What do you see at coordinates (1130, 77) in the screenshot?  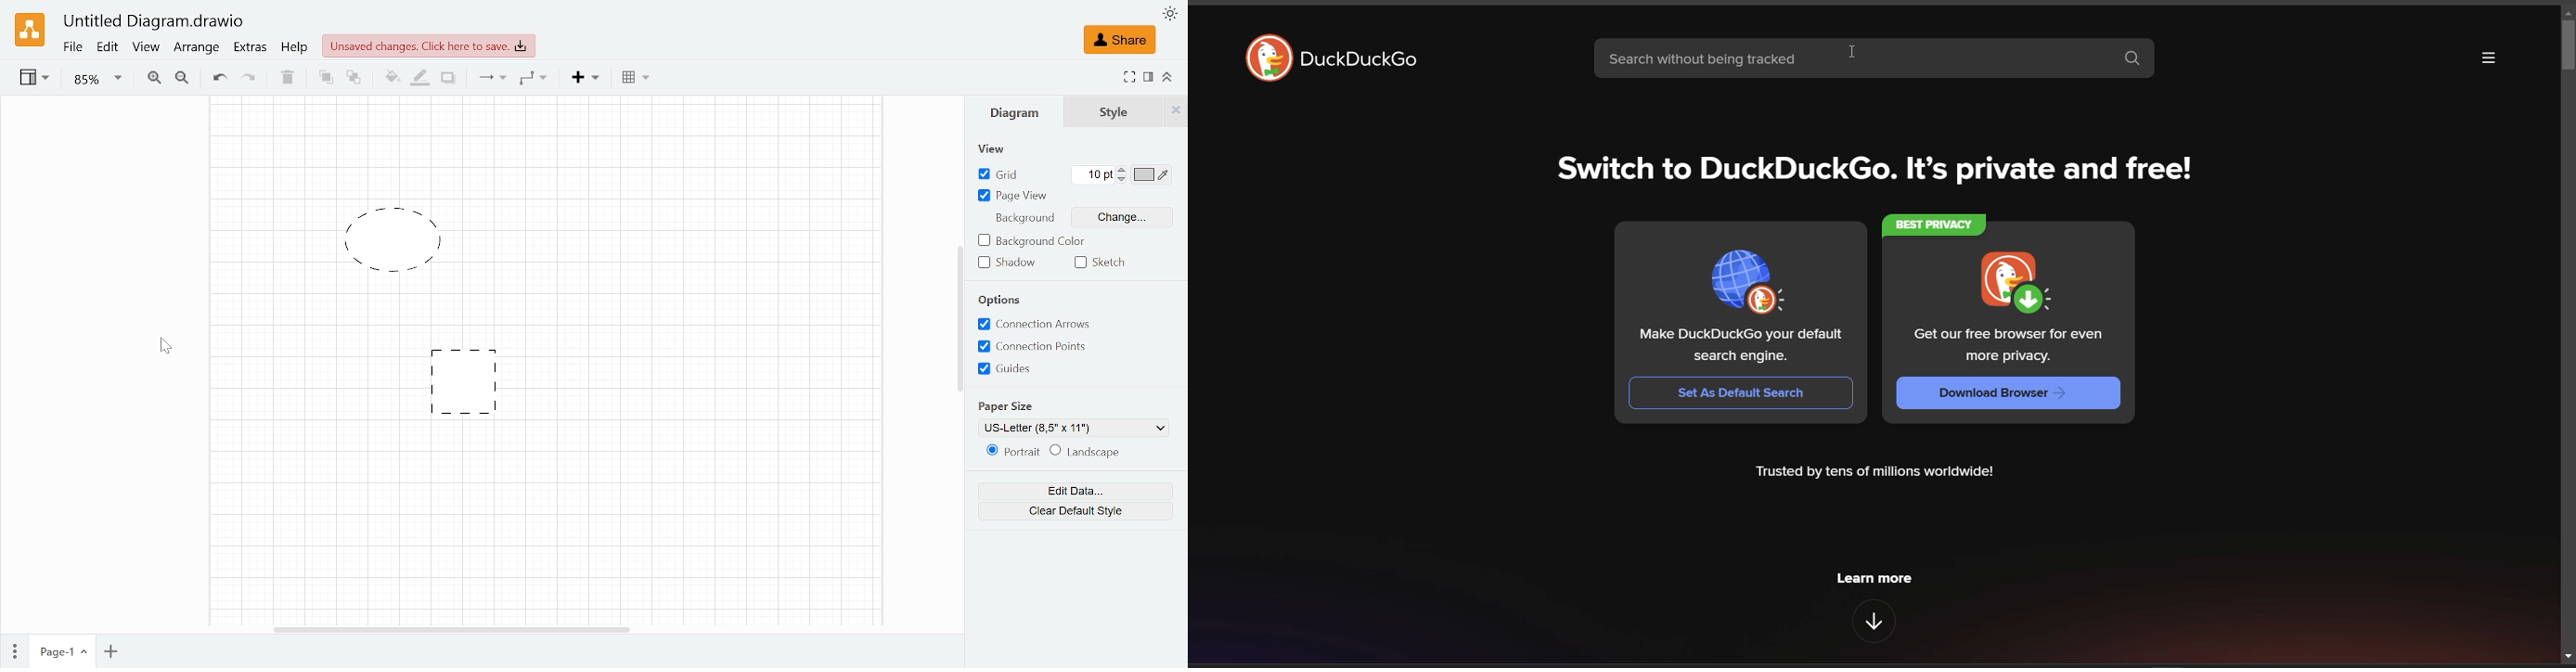 I see `` at bounding box center [1130, 77].